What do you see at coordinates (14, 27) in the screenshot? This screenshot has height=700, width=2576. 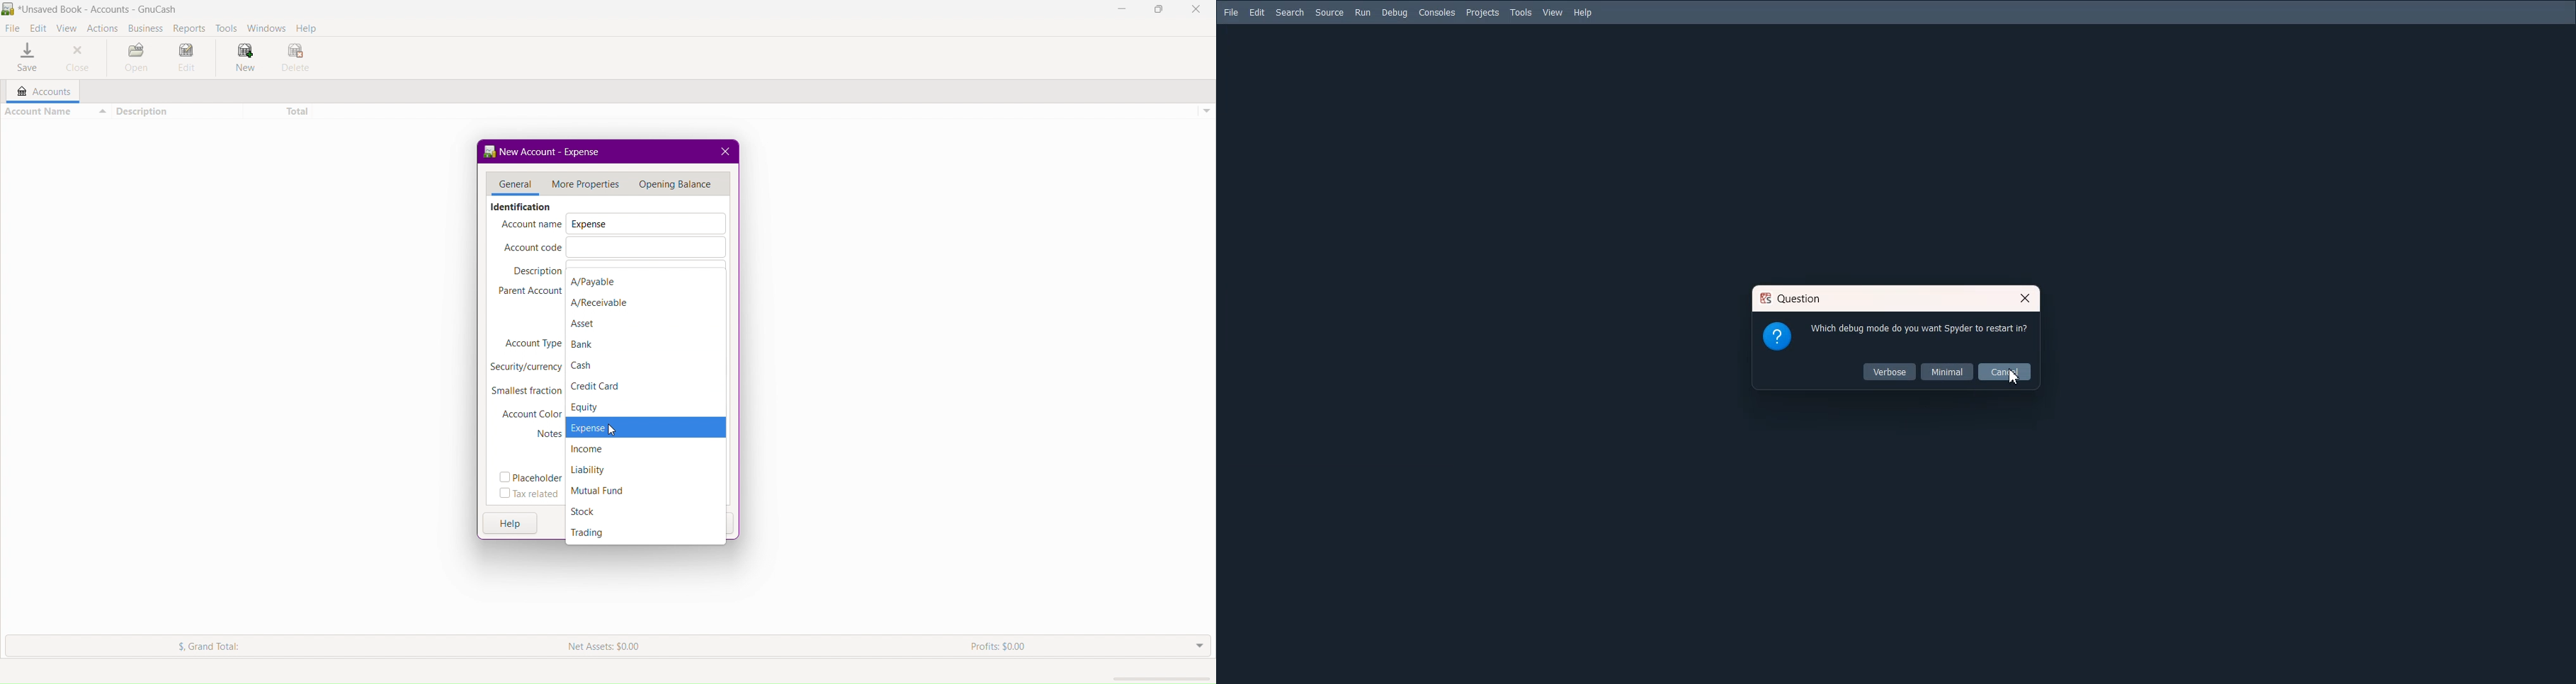 I see `File` at bounding box center [14, 27].